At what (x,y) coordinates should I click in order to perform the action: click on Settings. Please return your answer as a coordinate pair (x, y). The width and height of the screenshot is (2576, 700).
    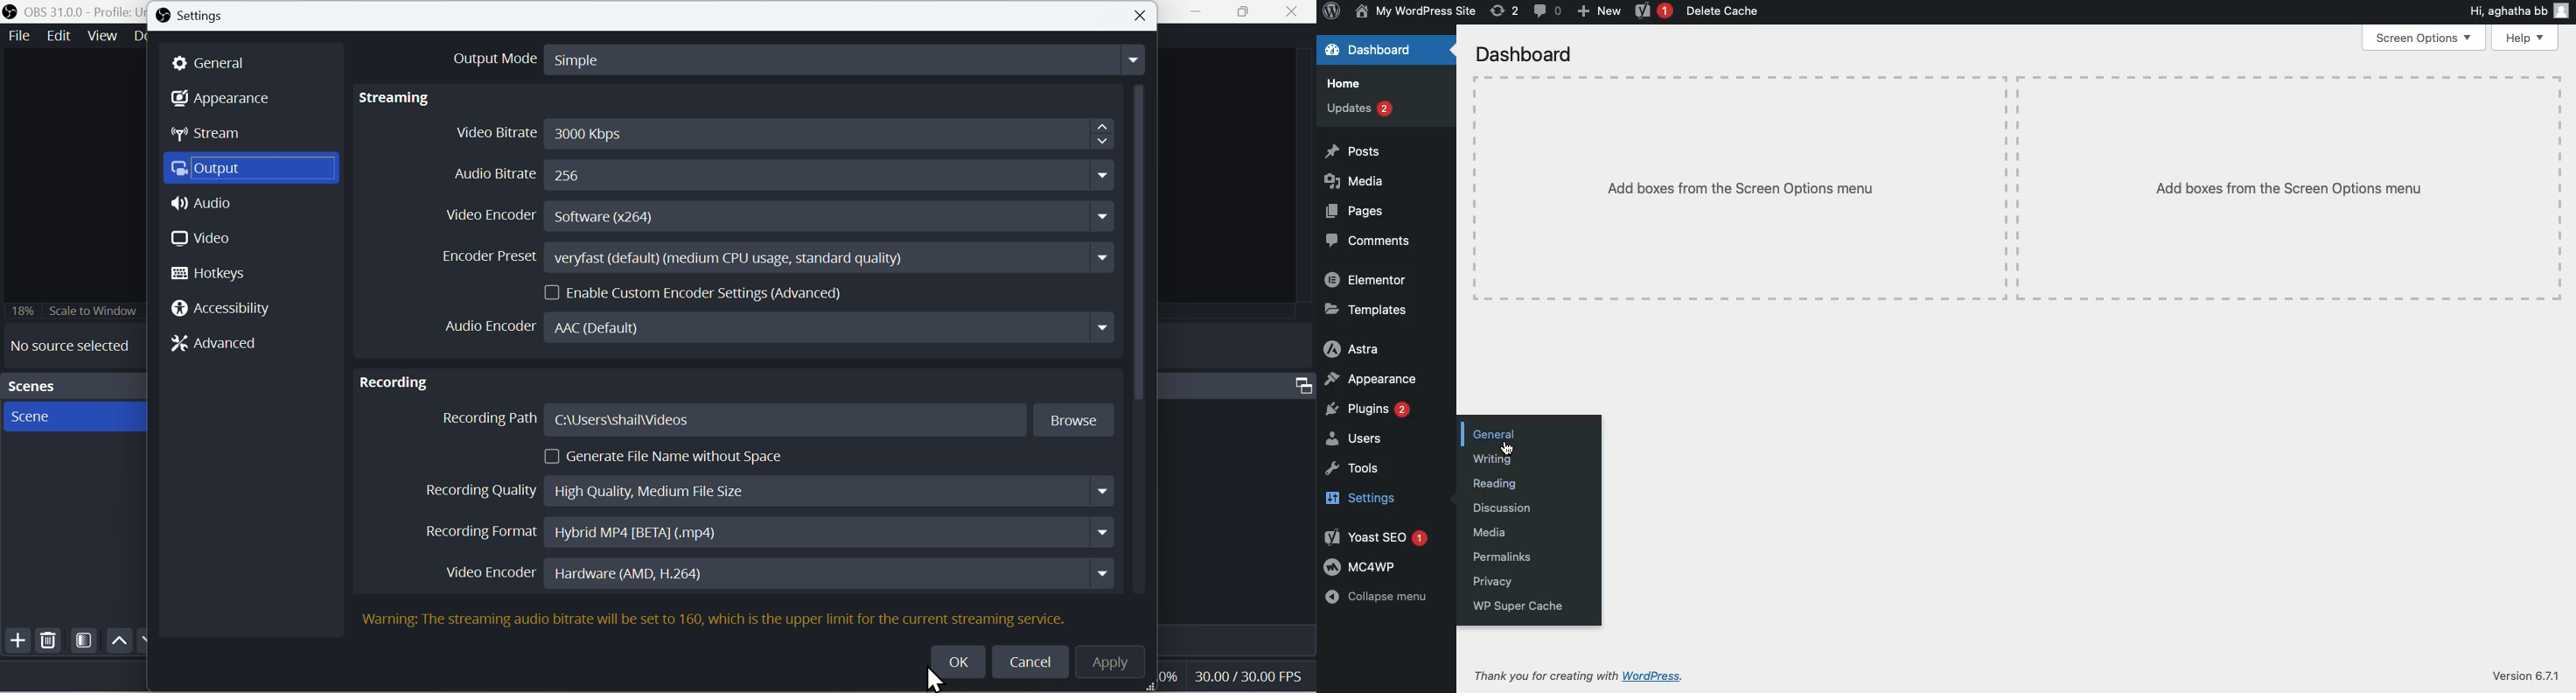
    Looking at the image, I should click on (1359, 495).